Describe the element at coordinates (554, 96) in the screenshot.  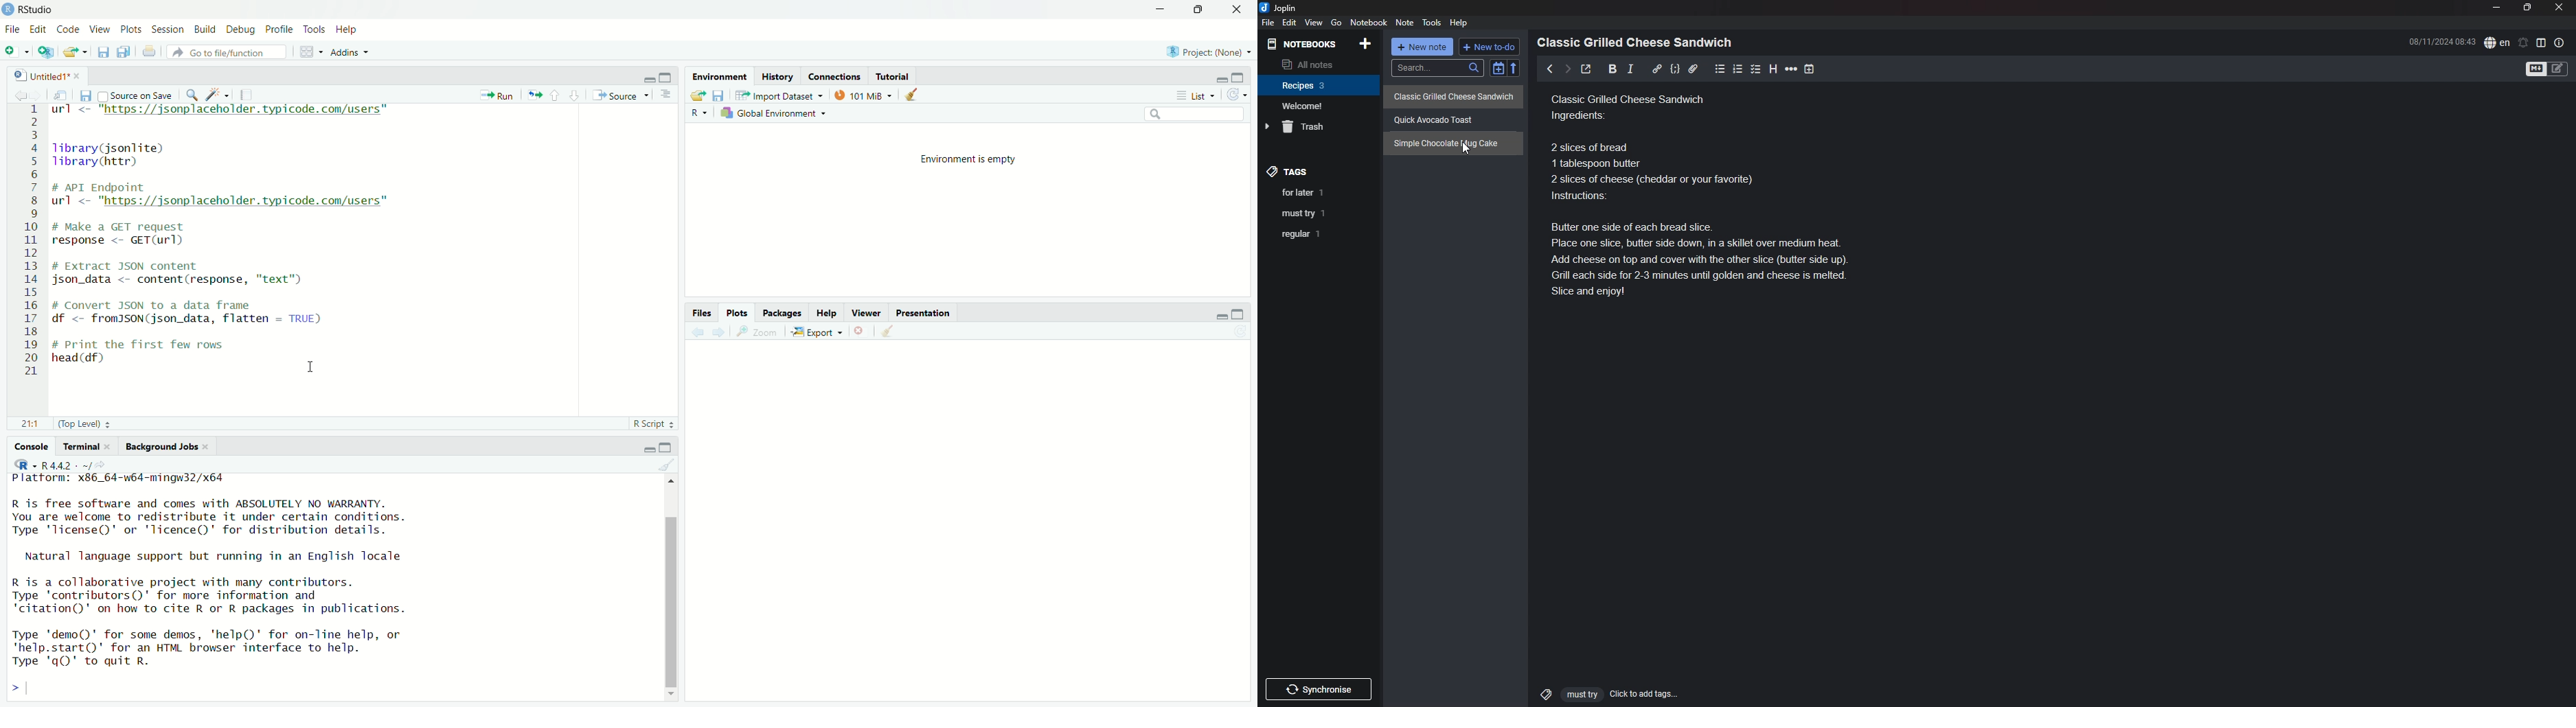
I see `Go to previous section` at that location.